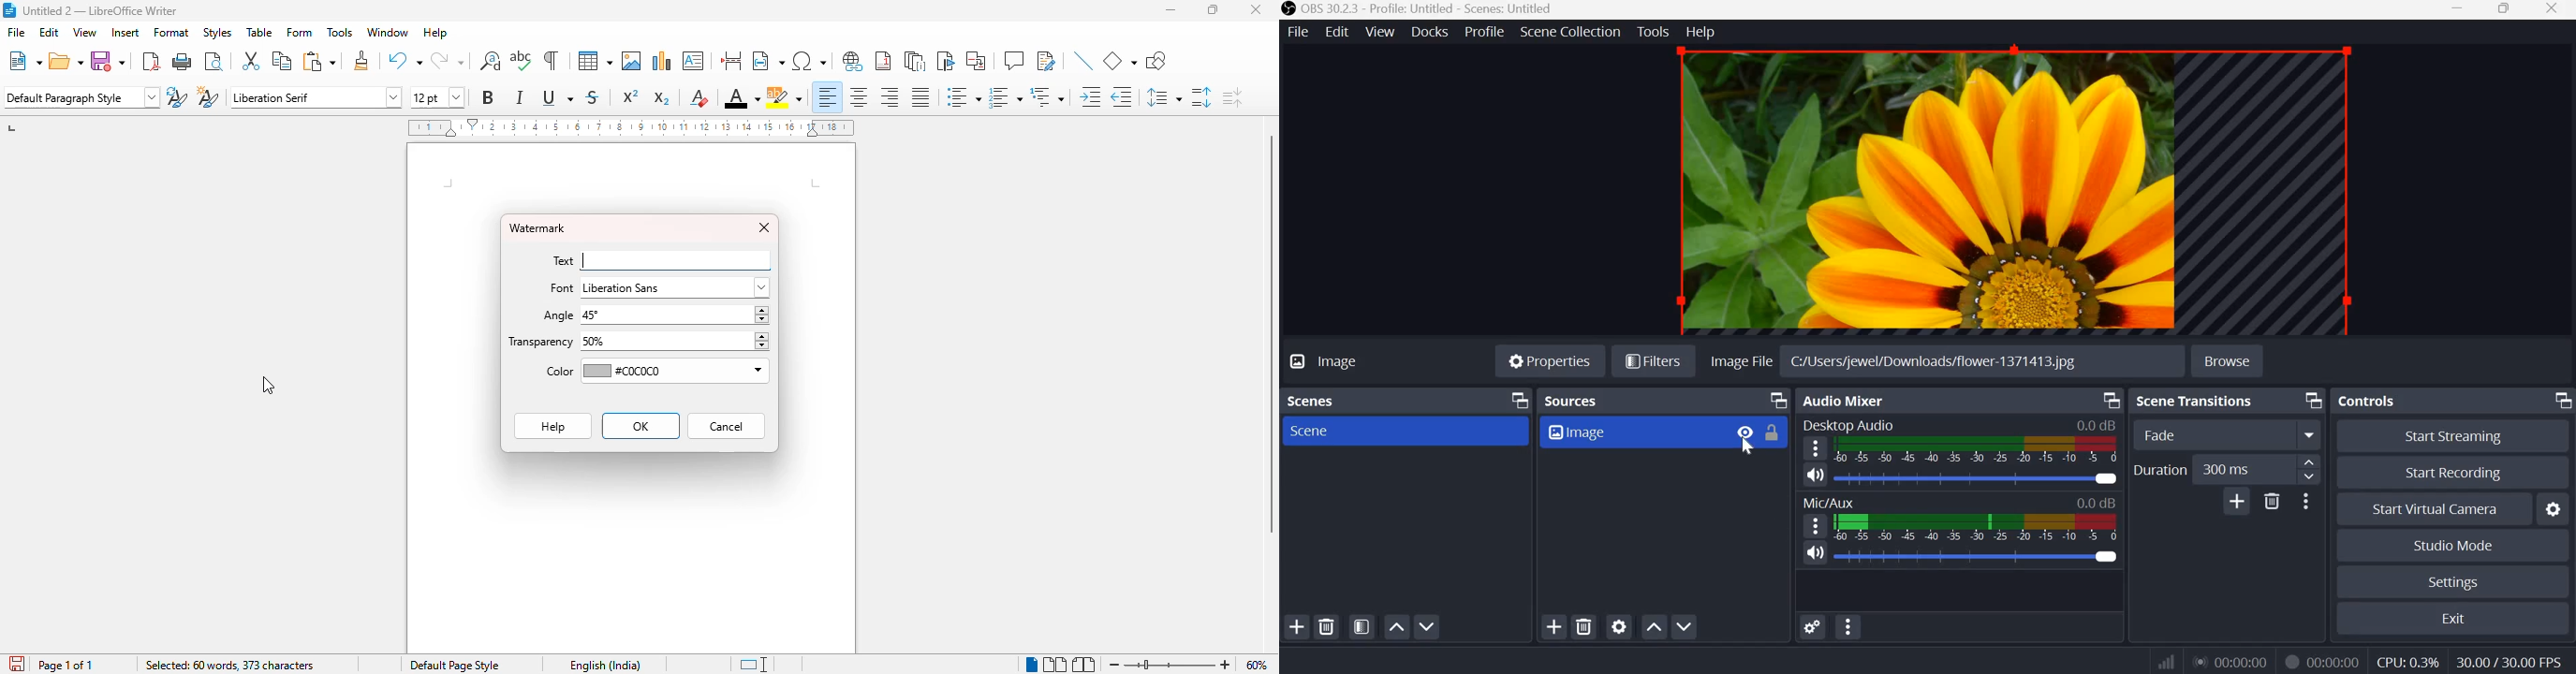 The image size is (2576, 700). I want to click on Advances Audio Properties, so click(1813, 627).